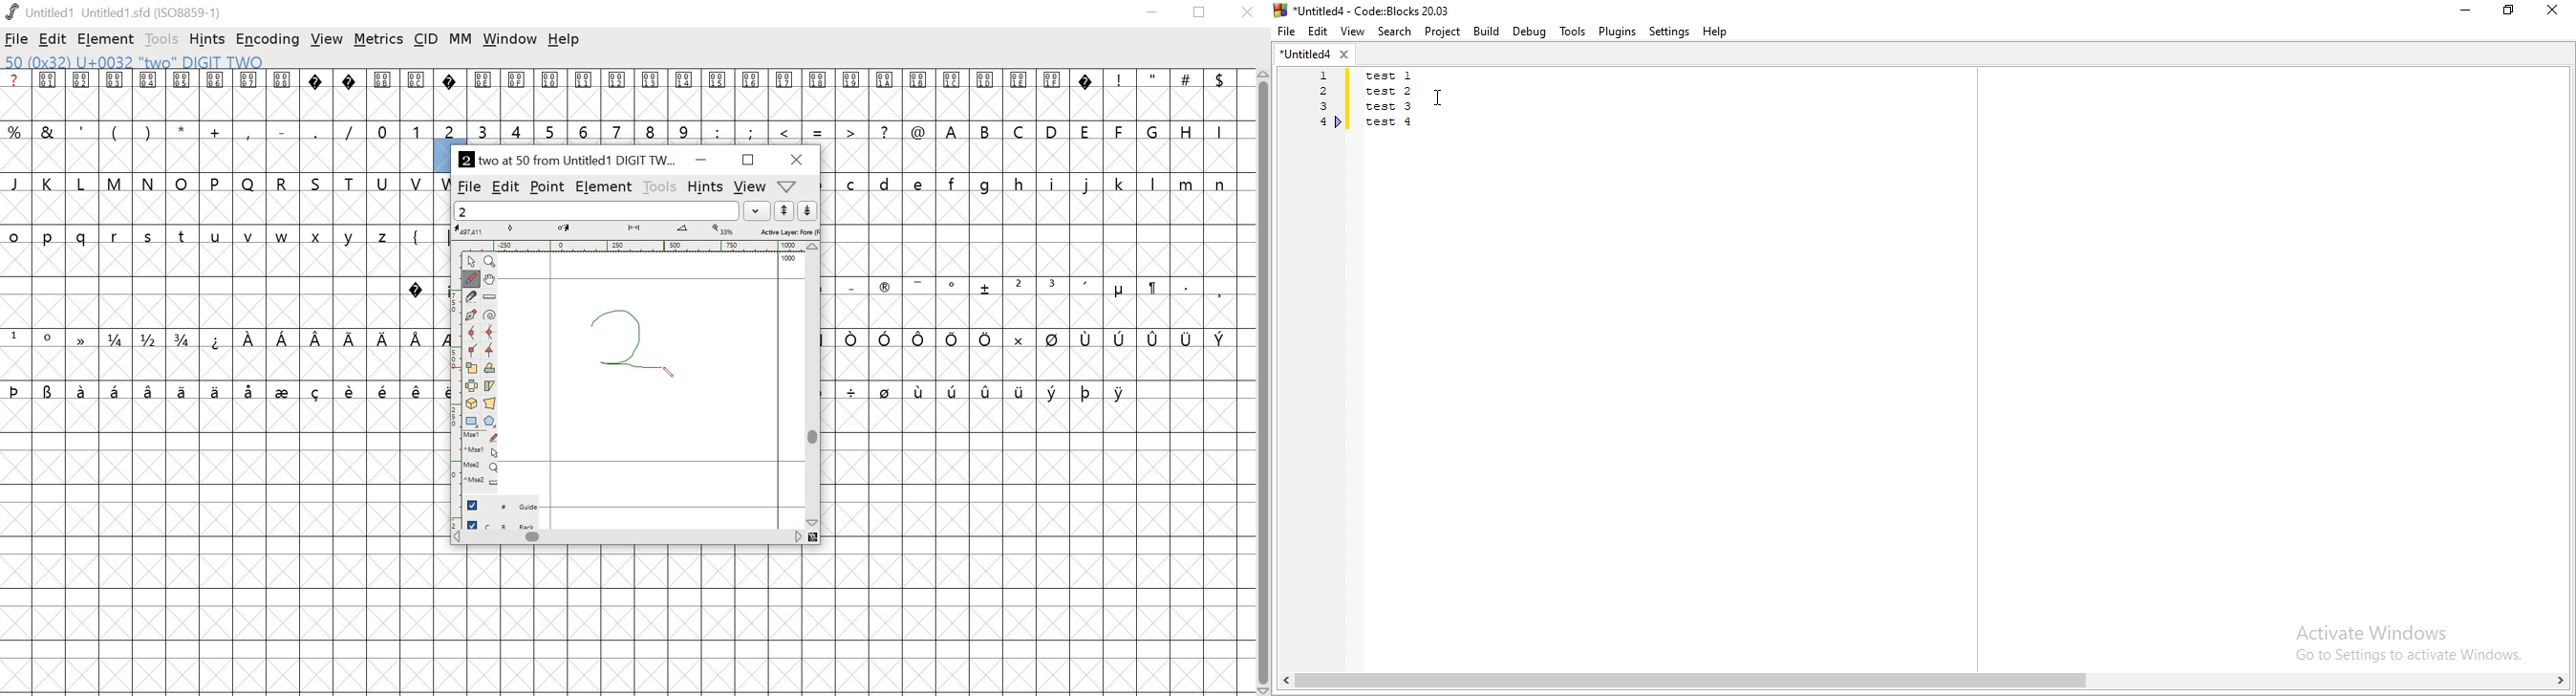 The height and width of the screenshot is (700, 2576). What do you see at coordinates (491, 422) in the screenshot?
I see `polygon/star` at bounding box center [491, 422].